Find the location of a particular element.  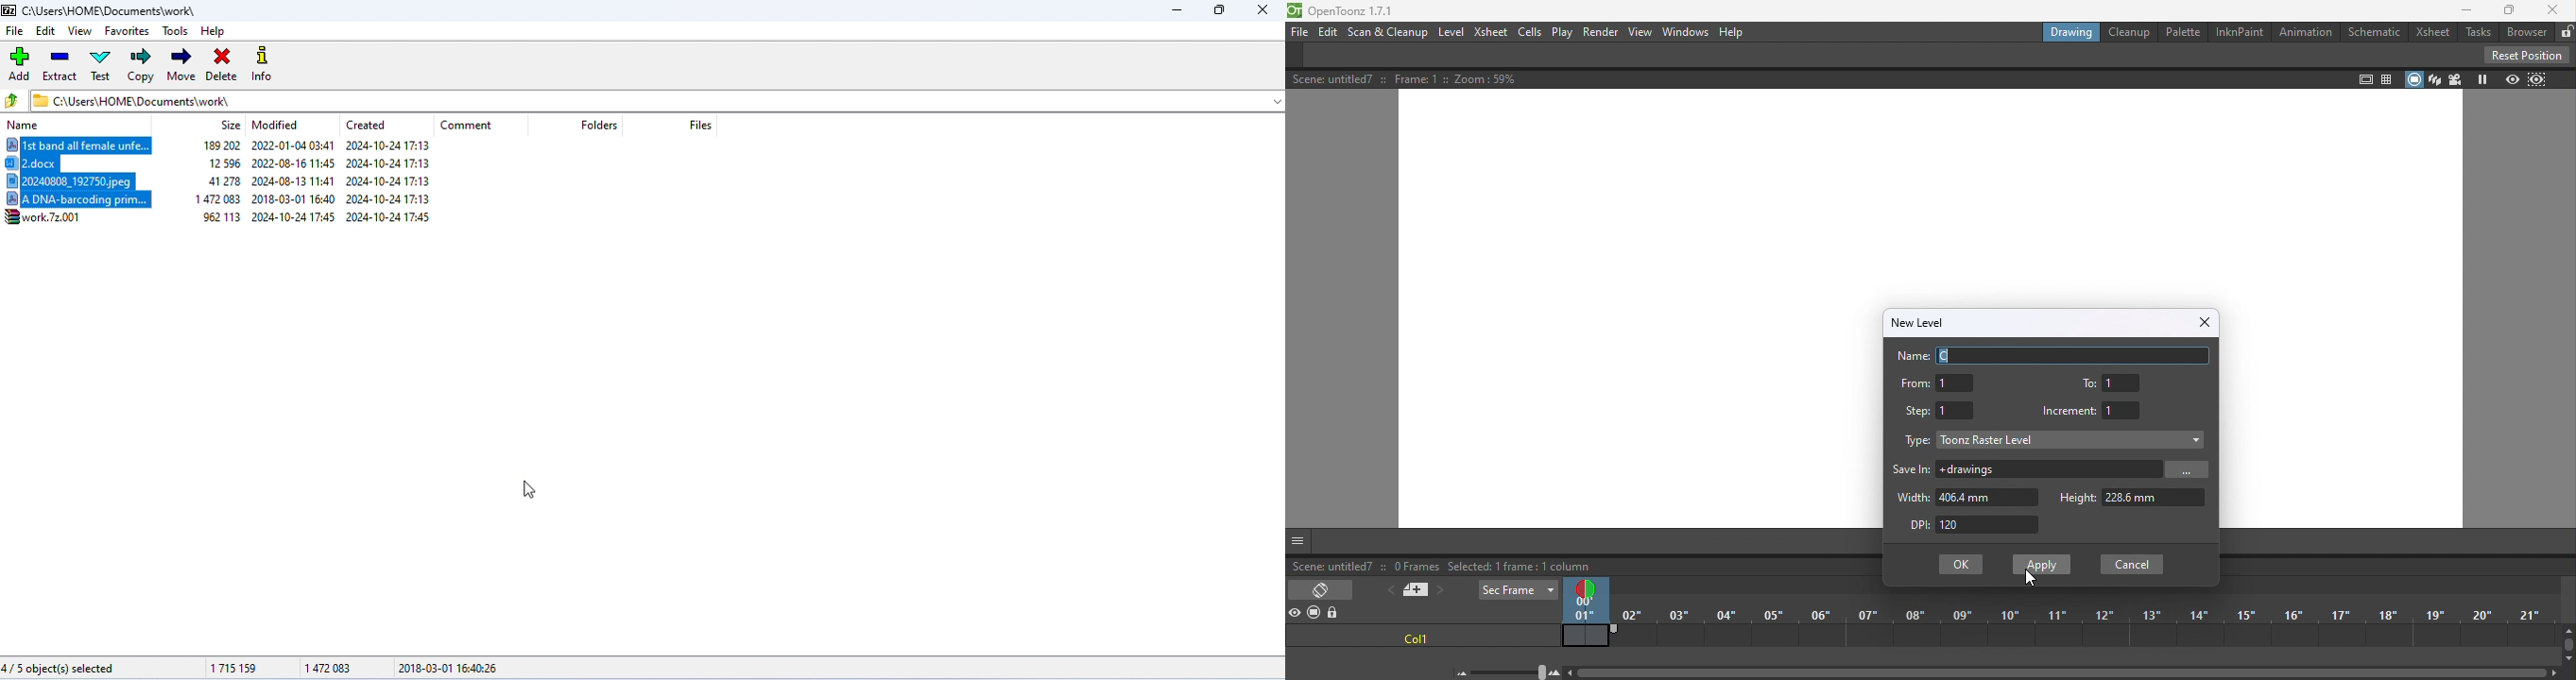

CAUsers\HOME\Documents\work\ is located at coordinates (100, 10).